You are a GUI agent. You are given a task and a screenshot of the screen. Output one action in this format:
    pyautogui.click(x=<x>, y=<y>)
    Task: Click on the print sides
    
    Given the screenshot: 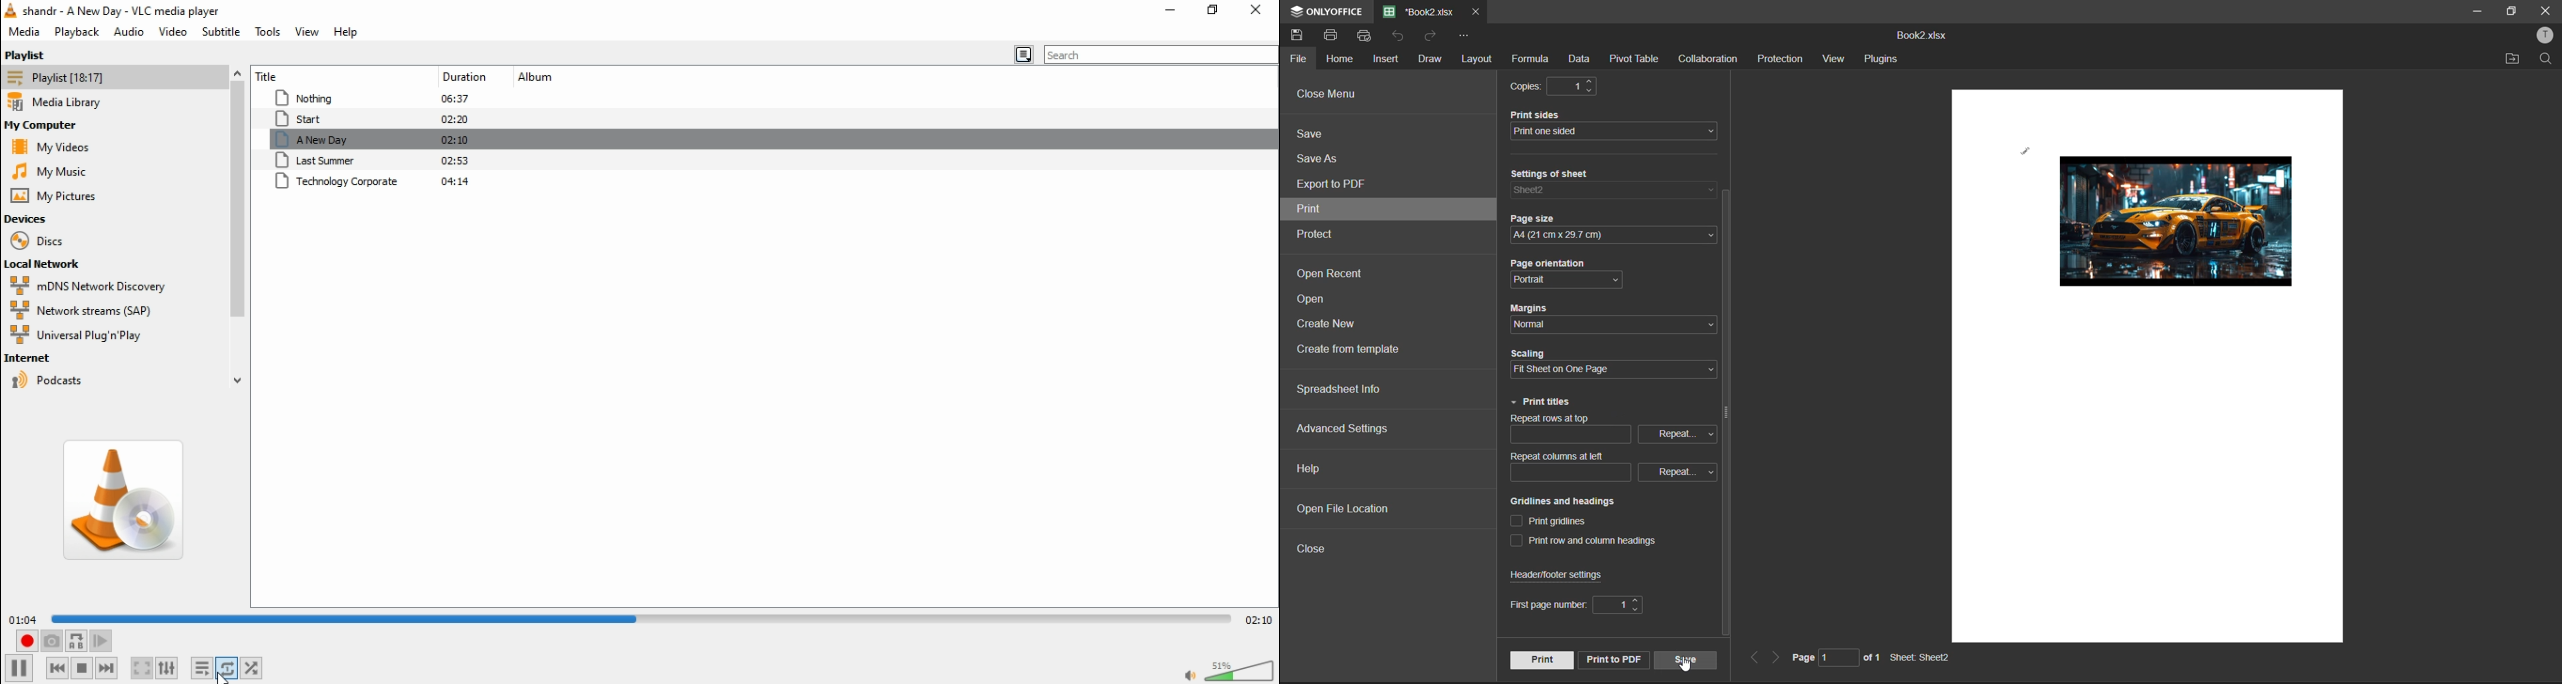 What is the action you would take?
    pyautogui.click(x=1548, y=114)
    